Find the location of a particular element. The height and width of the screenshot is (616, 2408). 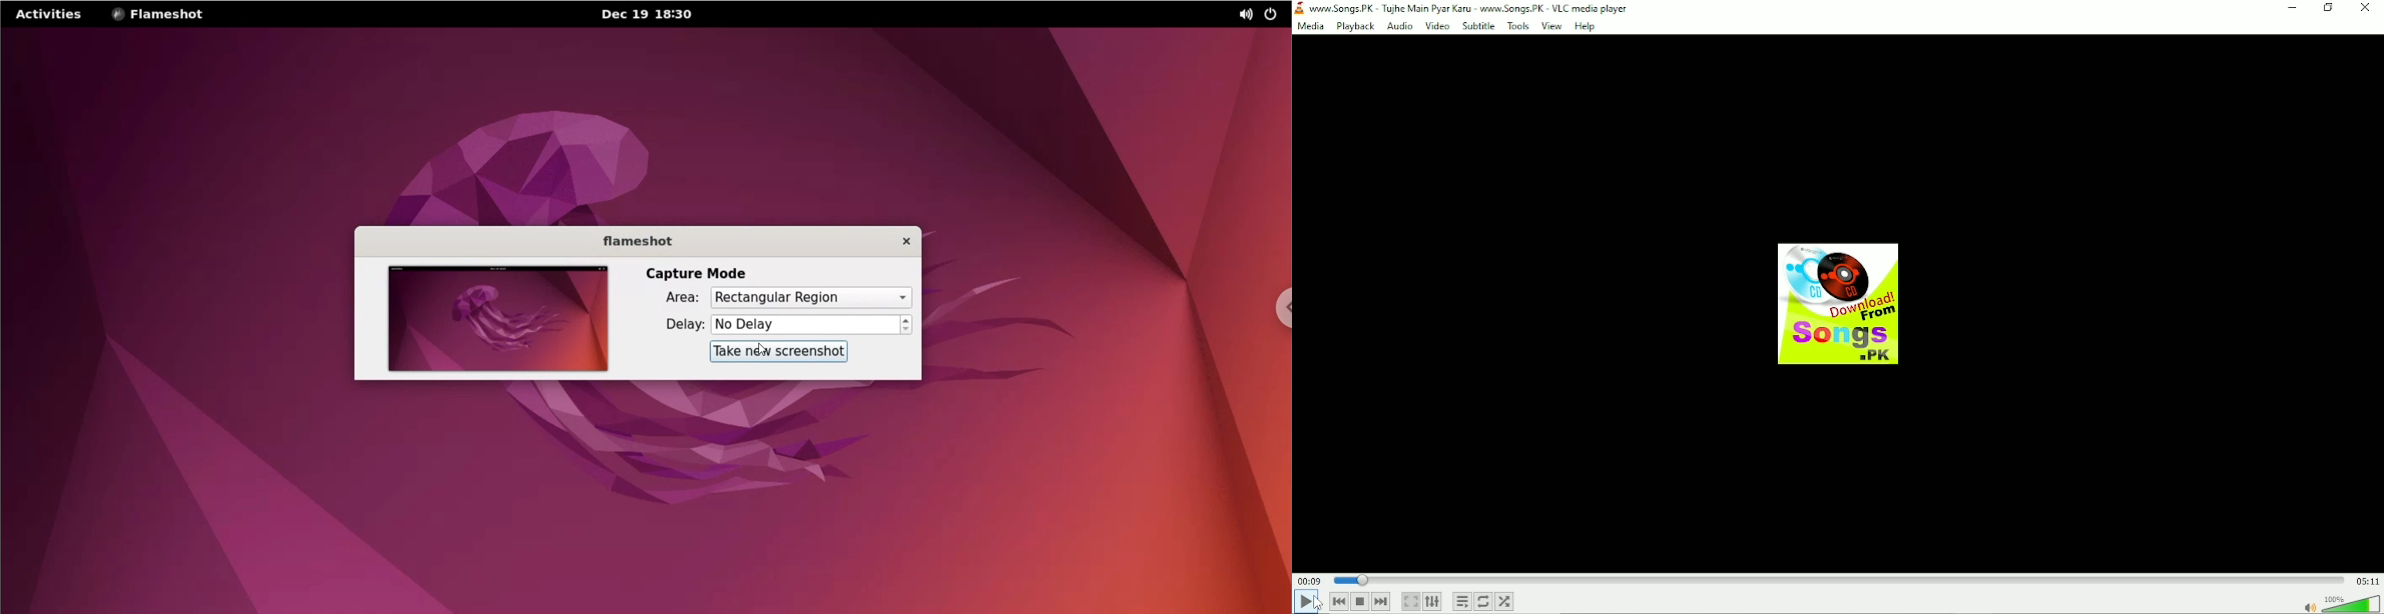

Help is located at coordinates (1587, 25).